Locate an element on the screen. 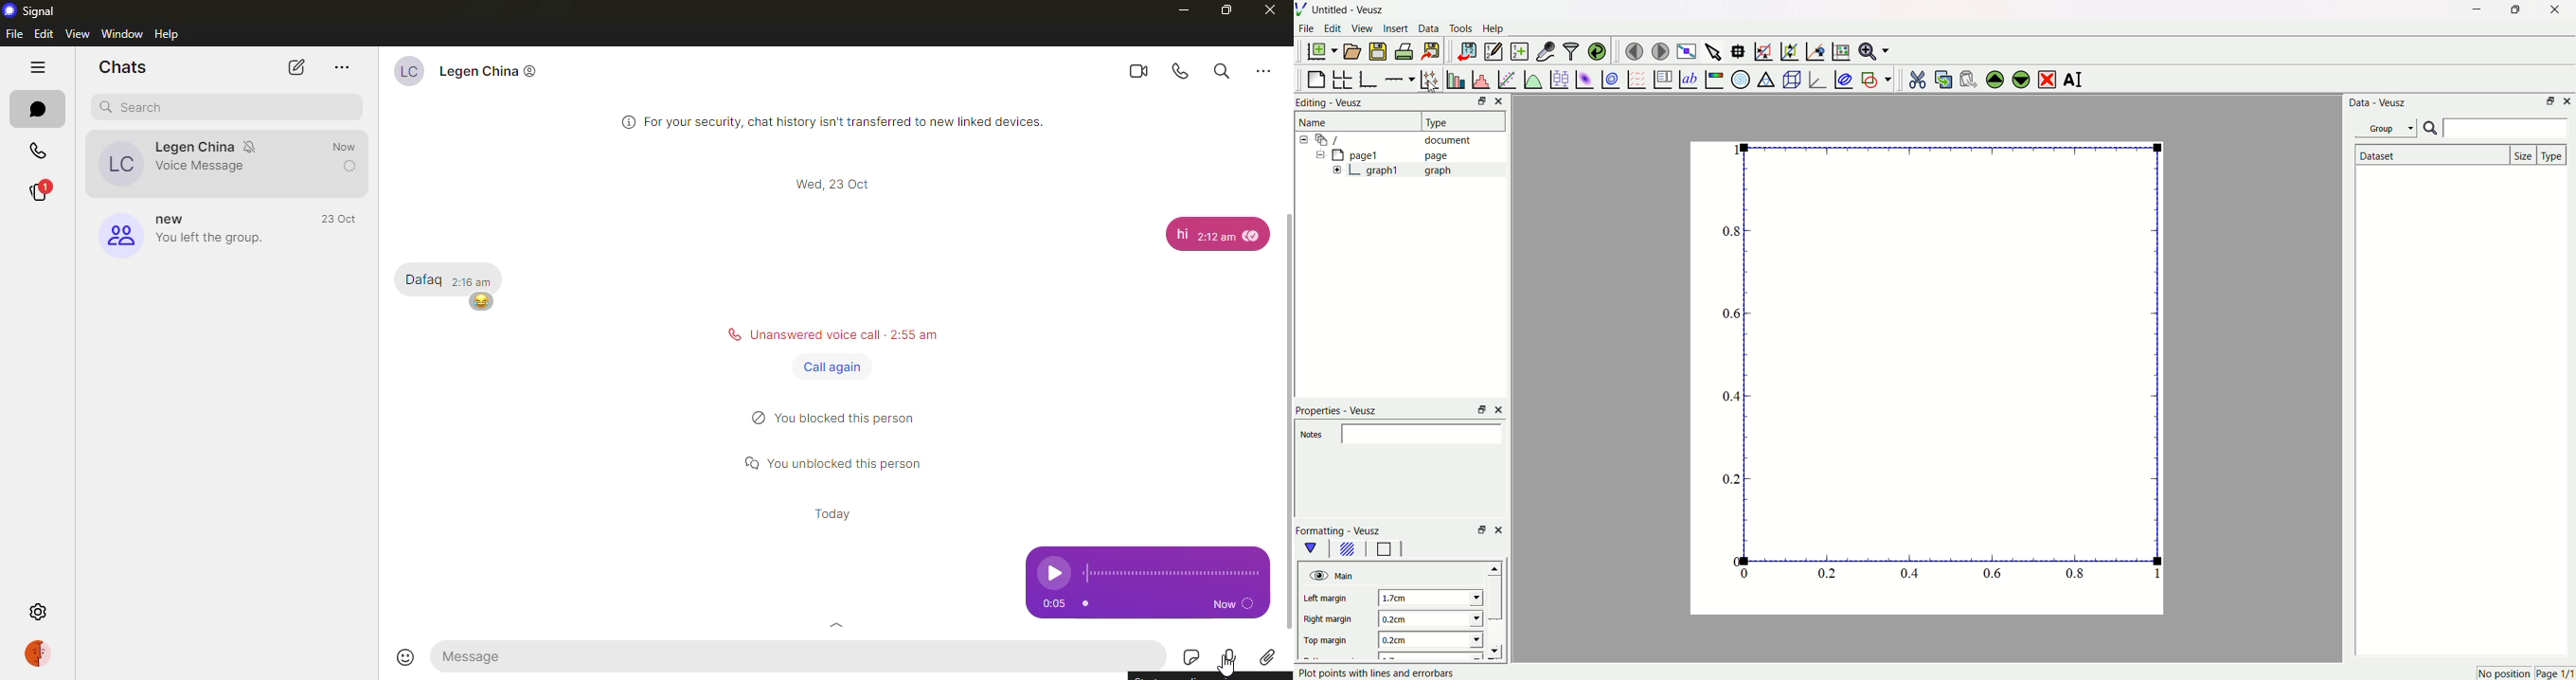  add a shape  is located at coordinates (1875, 79).